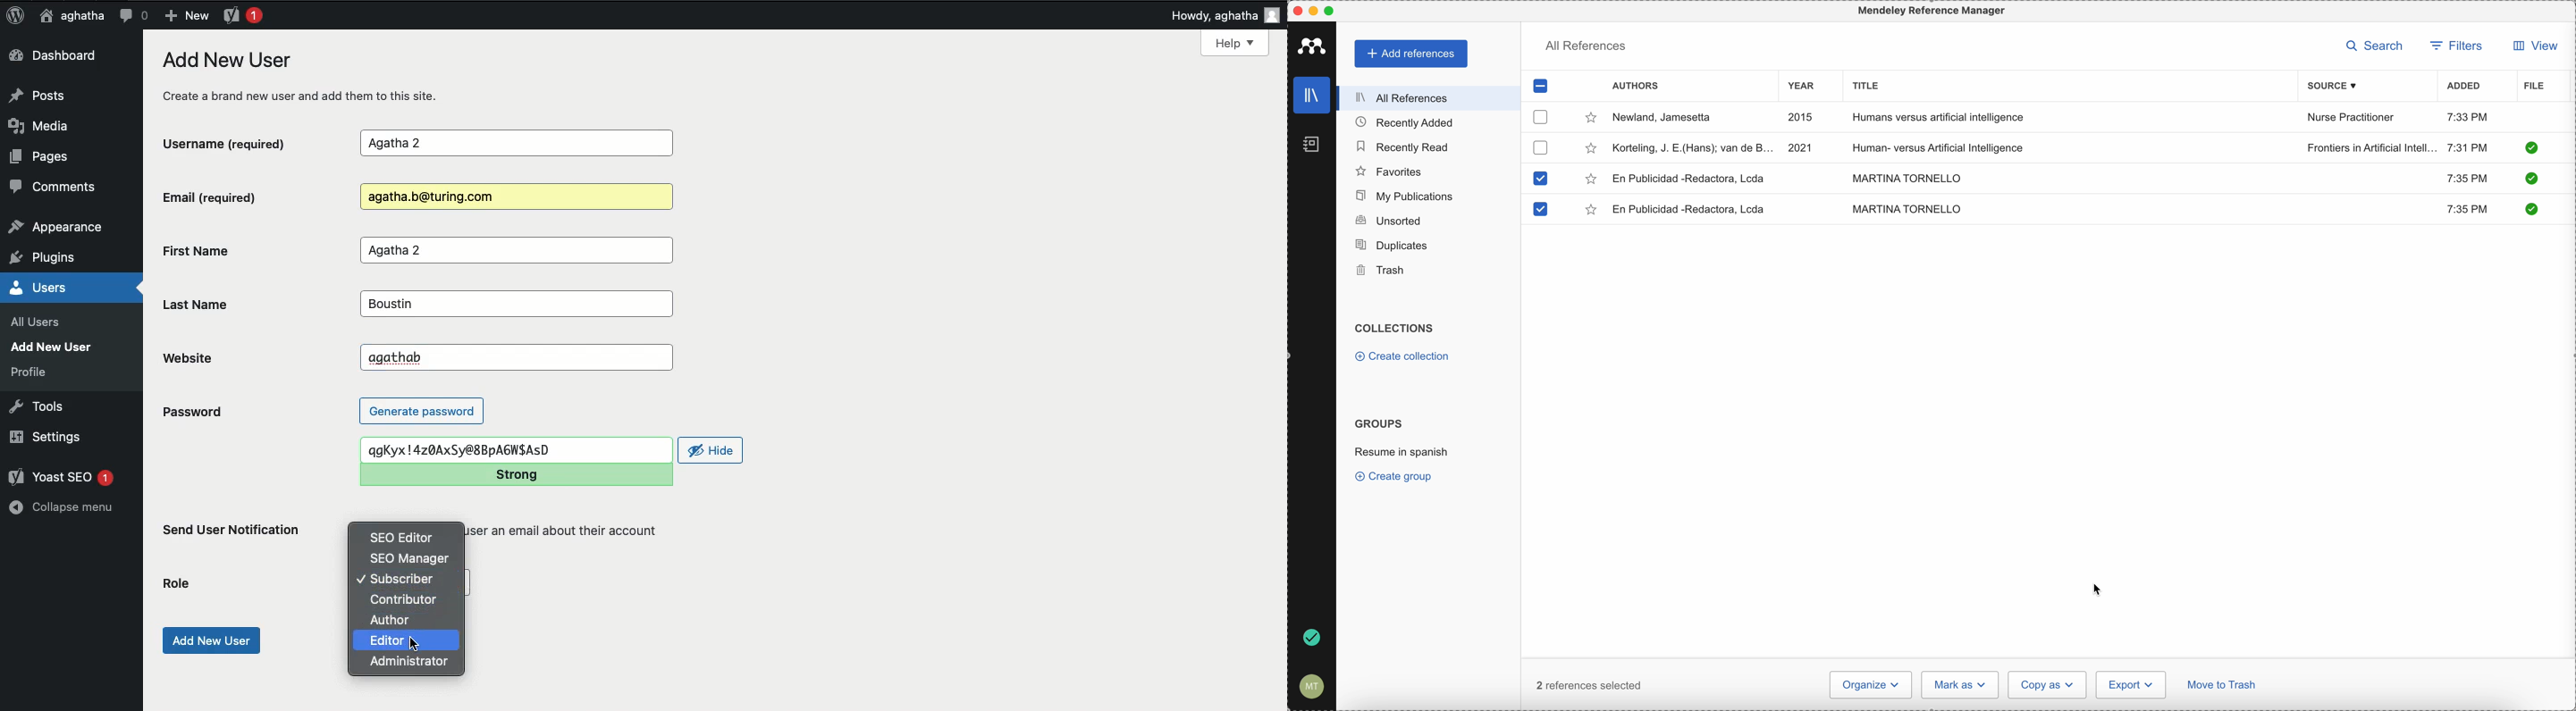  Describe the element at coordinates (1801, 147) in the screenshot. I see `2021` at that location.